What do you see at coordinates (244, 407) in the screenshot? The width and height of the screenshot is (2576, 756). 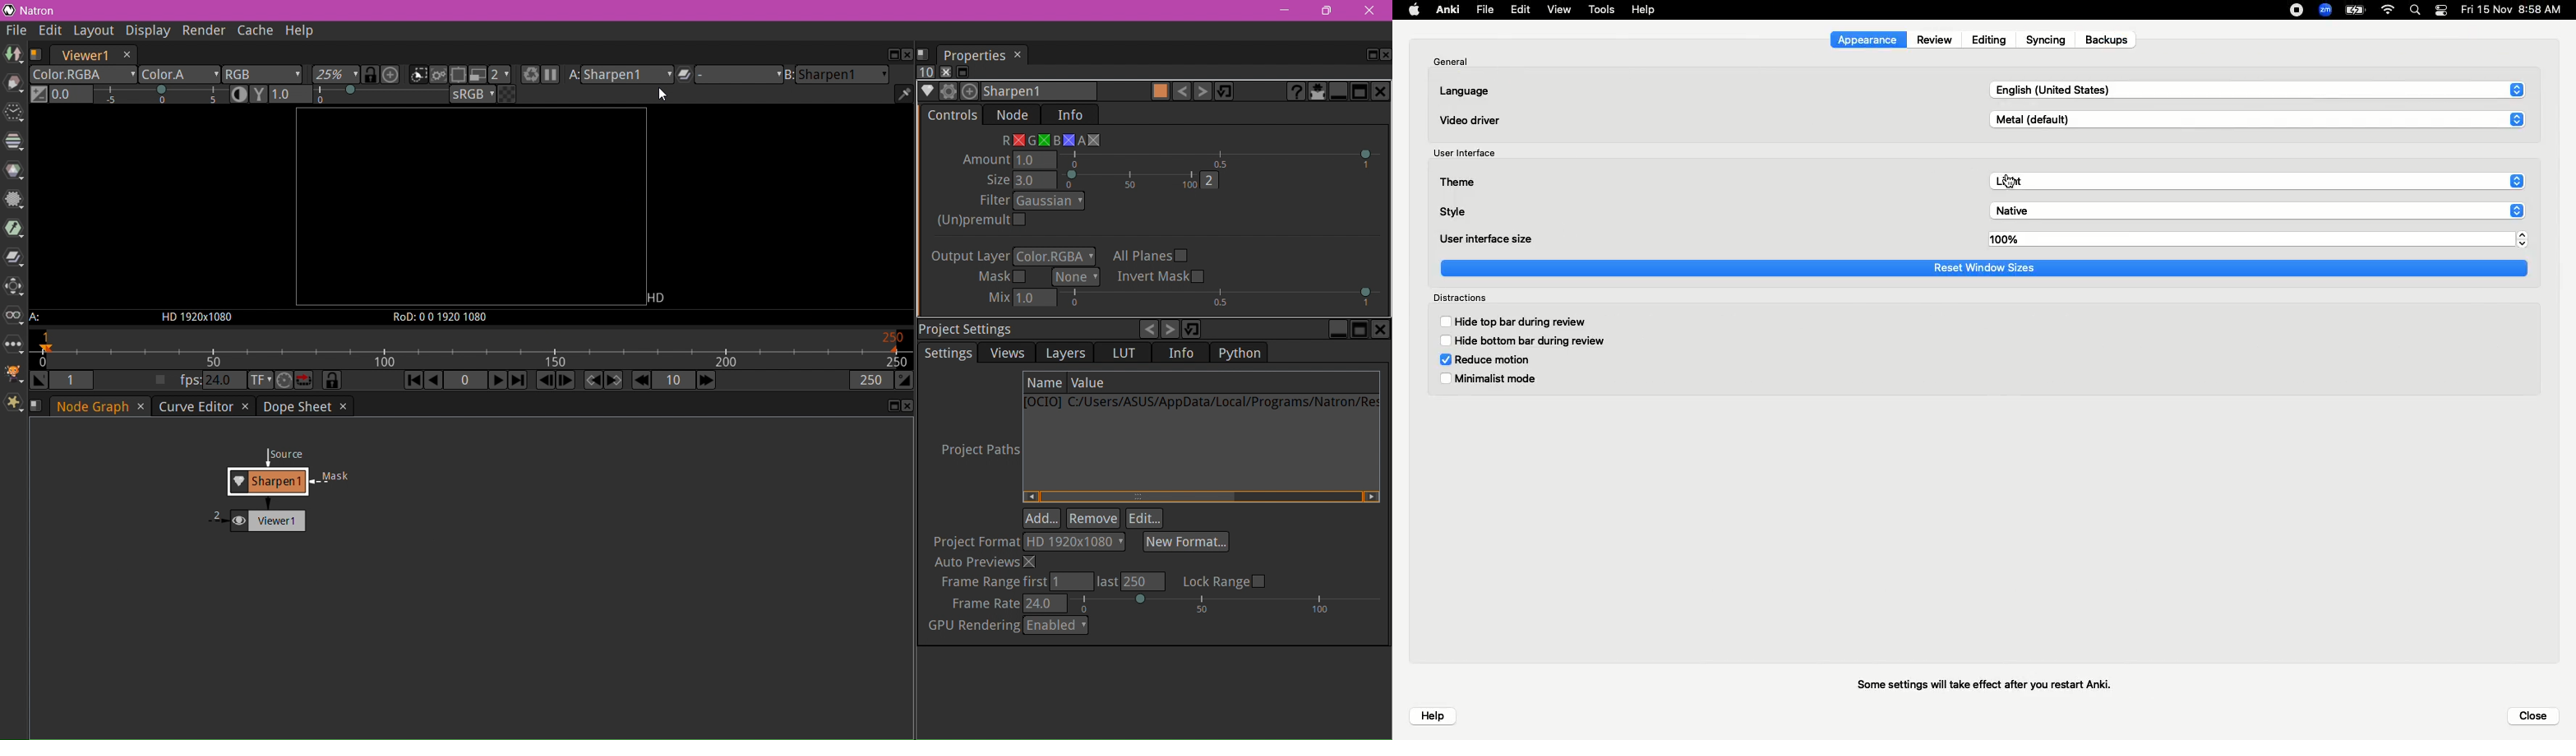 I see `Close Tab` at bounding box center [244, 407].